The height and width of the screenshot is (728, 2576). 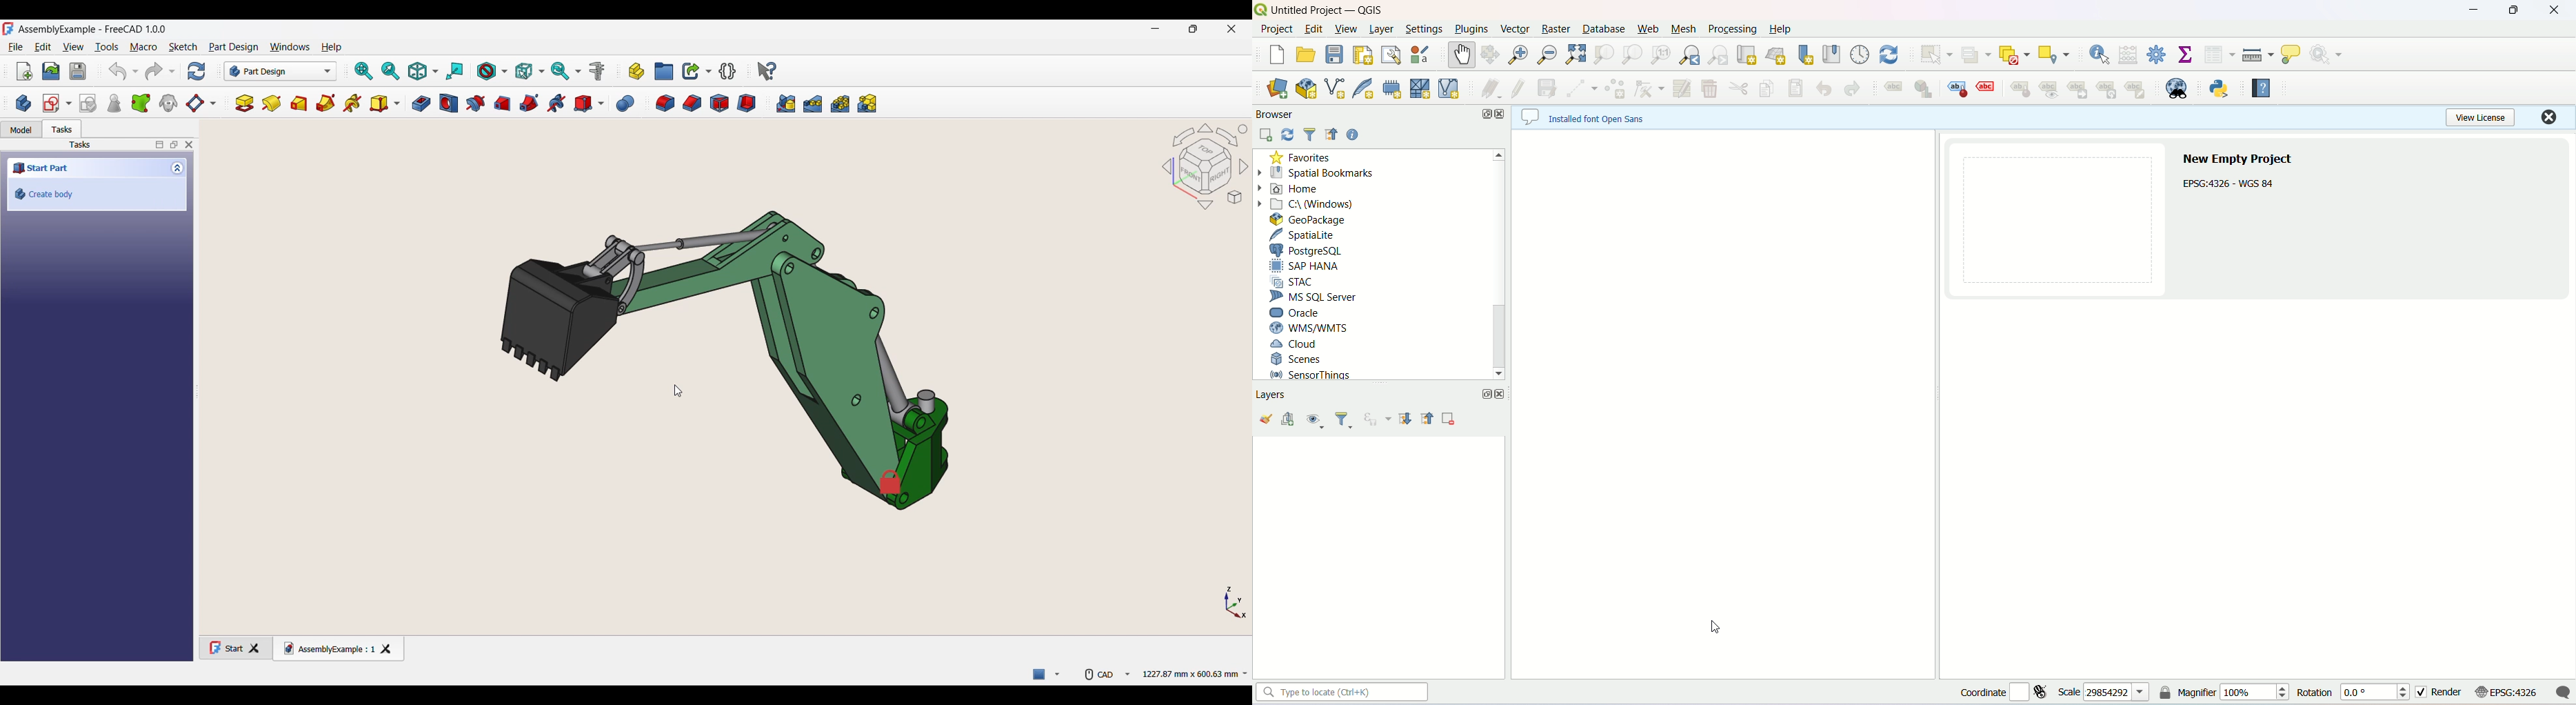 I want to click on Type, Notifier, Message details, so click(x=1049, y=673).